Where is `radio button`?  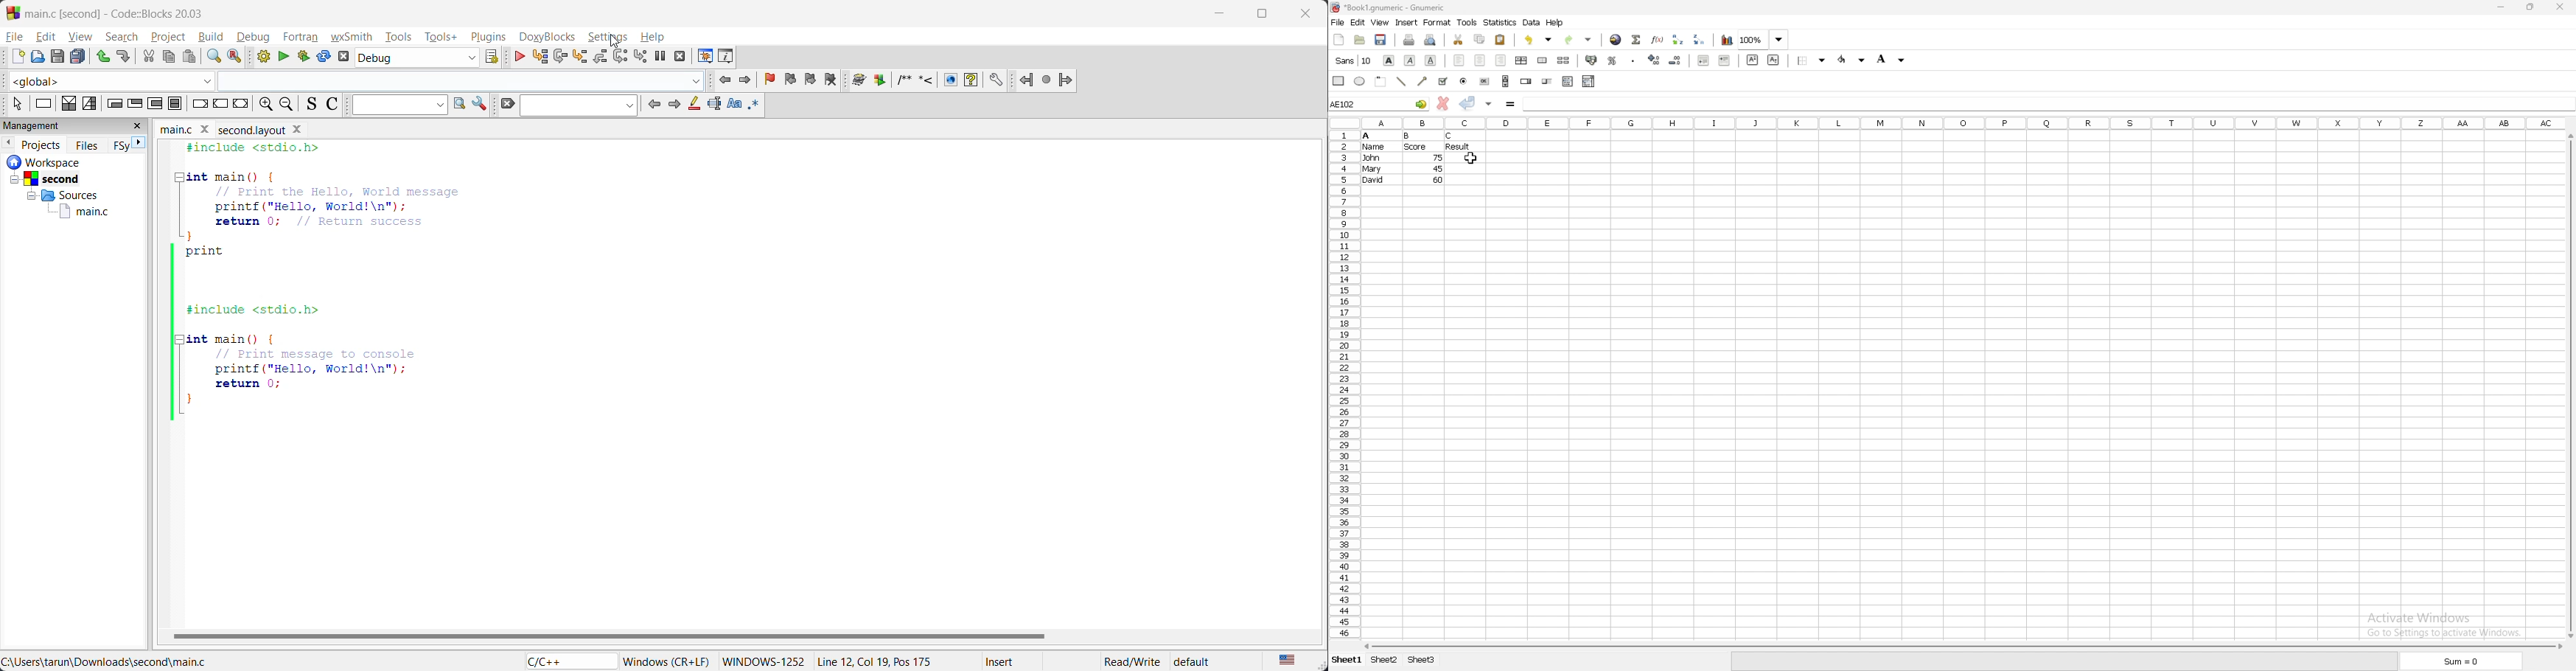
radio button is located at coordinates (1464, 81).